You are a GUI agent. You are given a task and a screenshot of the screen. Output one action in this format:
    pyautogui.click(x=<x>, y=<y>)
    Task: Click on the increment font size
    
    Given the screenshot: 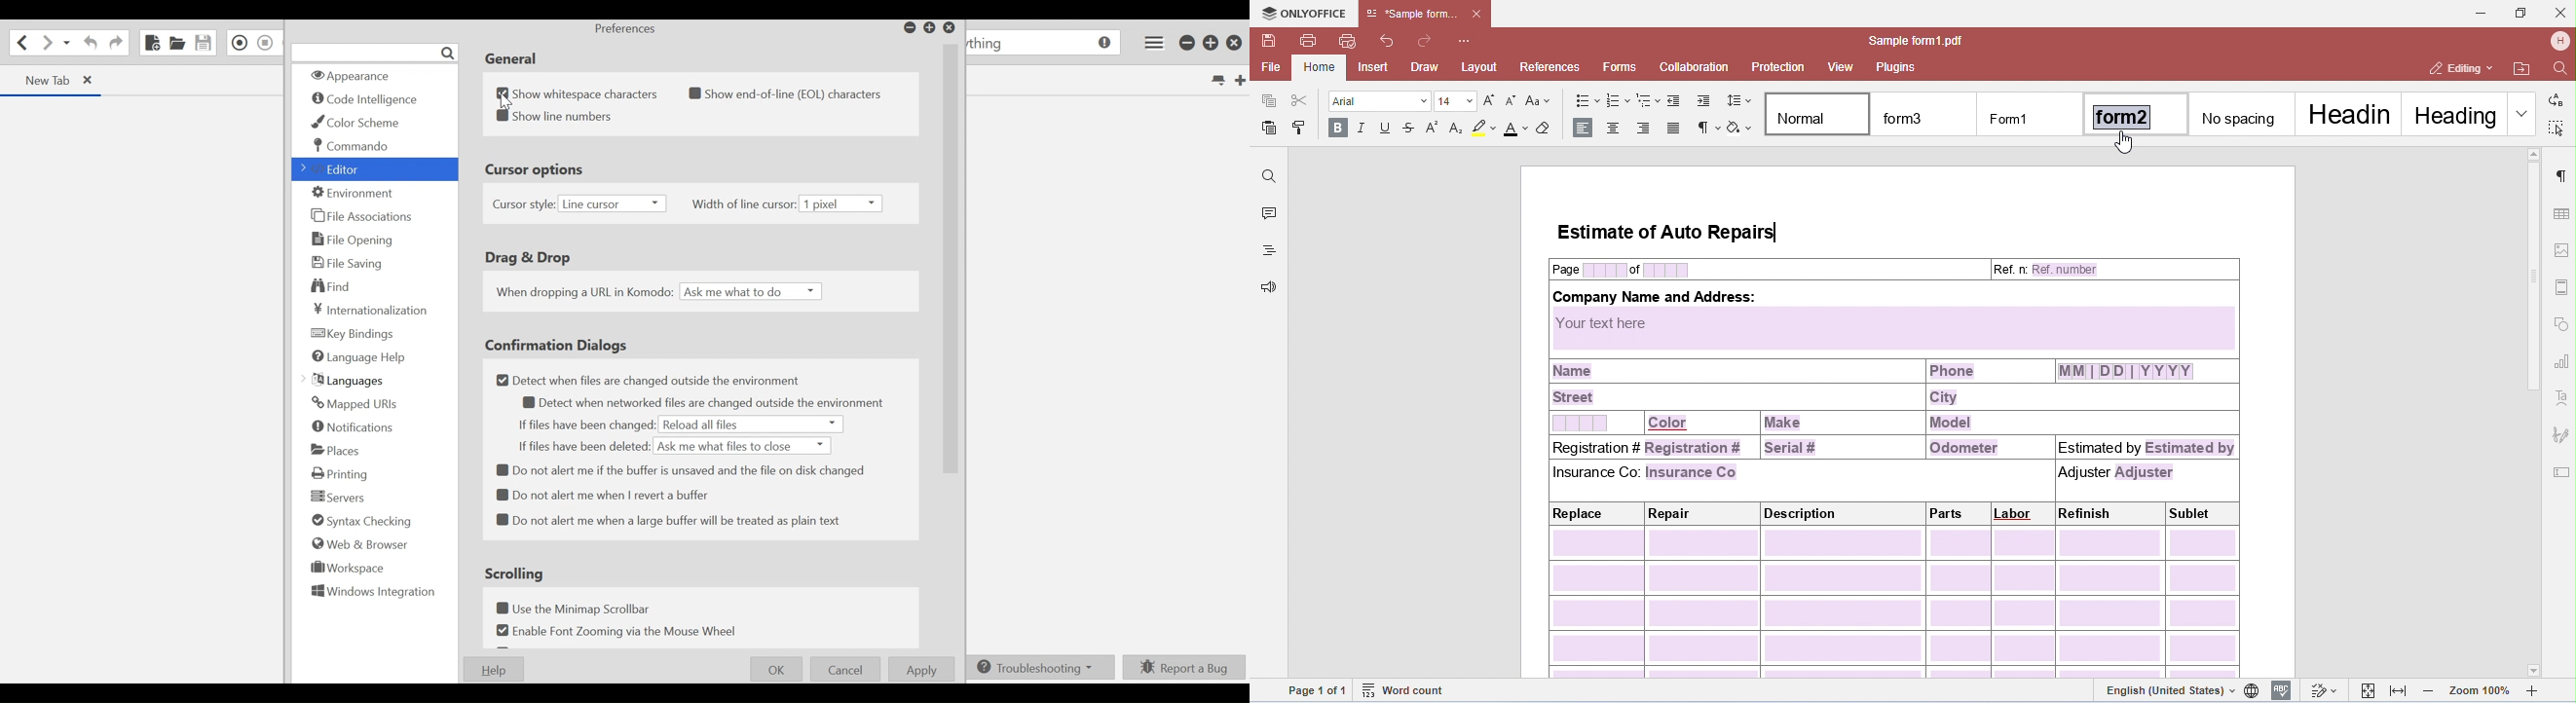 What is the action you would take?
    pyautogui.click(x=1494, y=100)
    